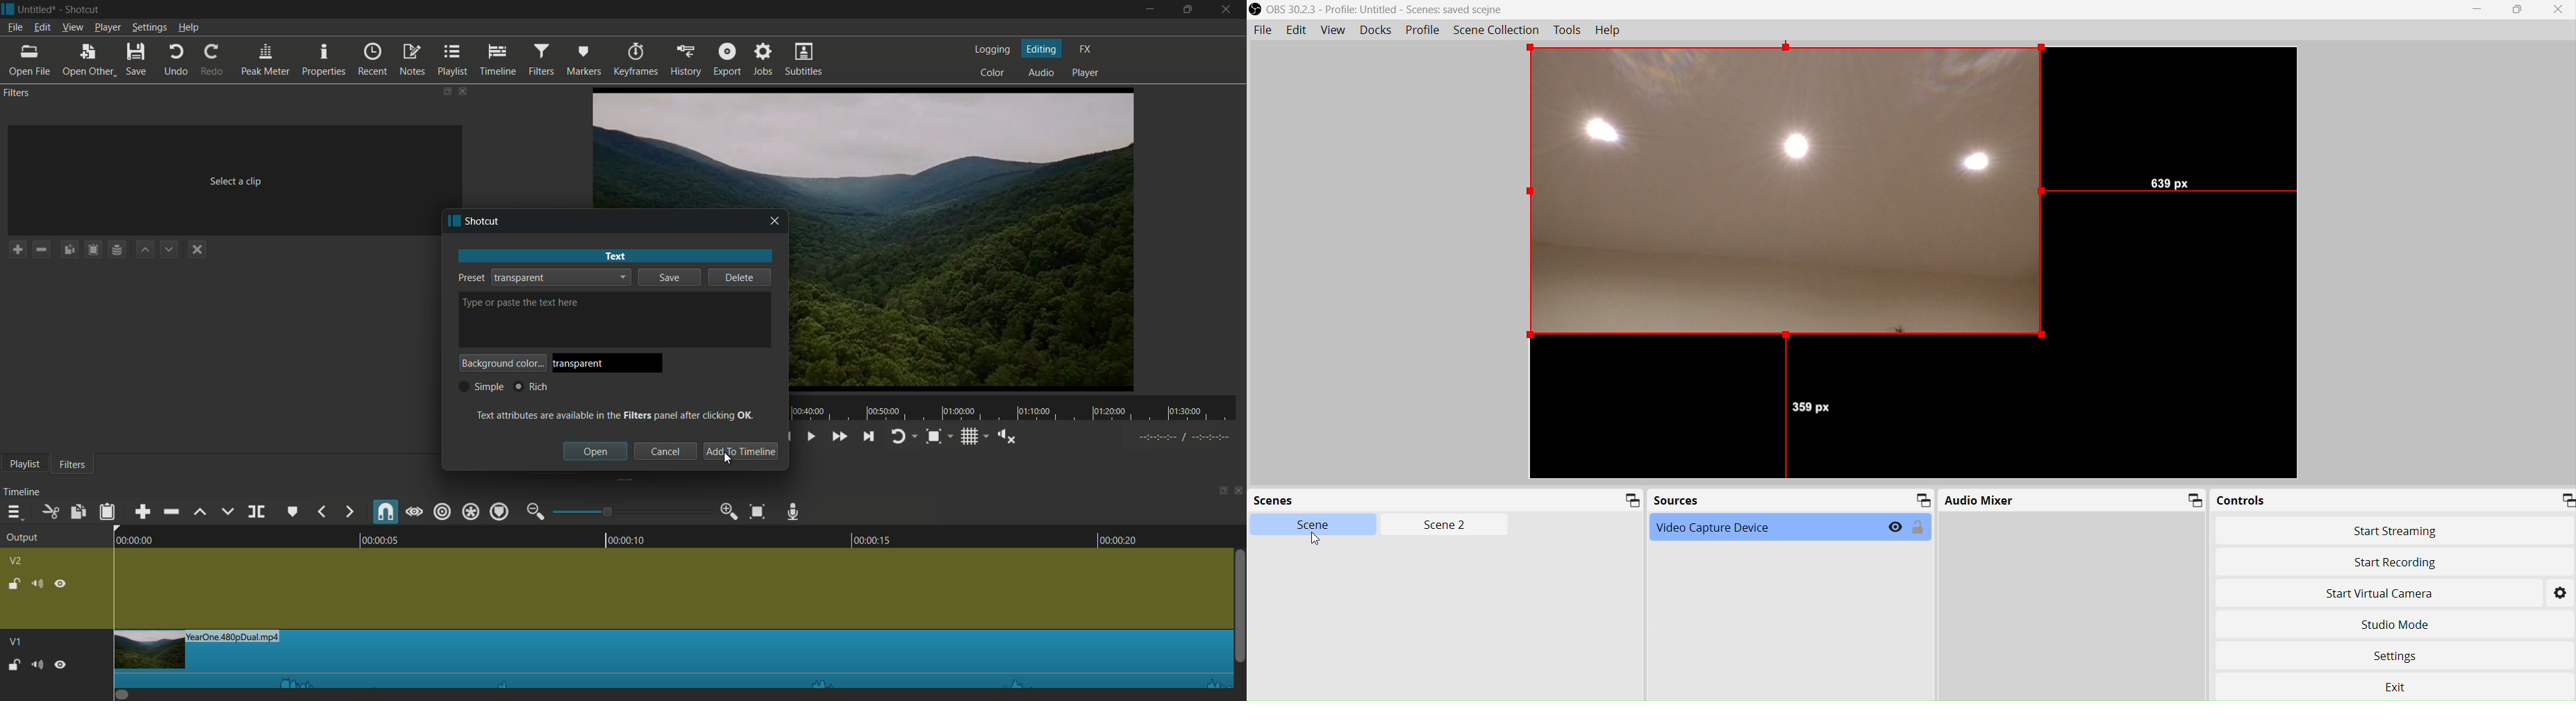  Describe the element at coordinates (805, 61) in the screenshot. I see `subtitles` at that location.